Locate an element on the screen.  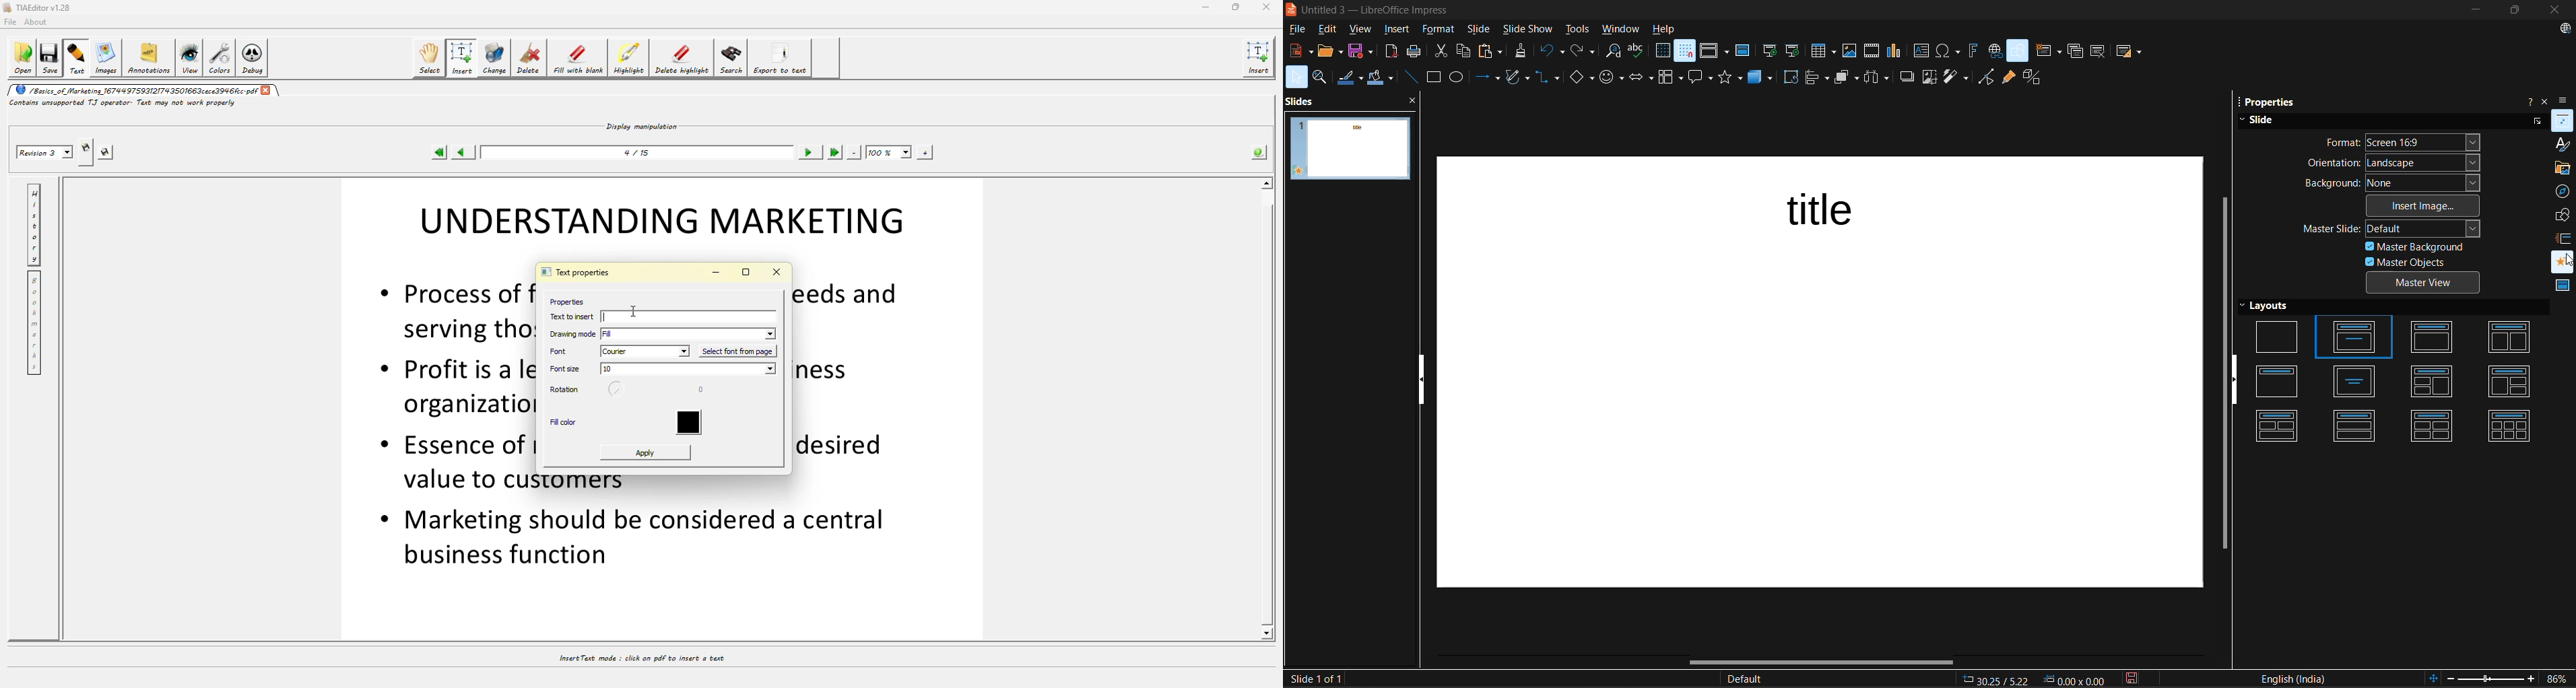
snap to grid is located at coordinates (1686, 50).